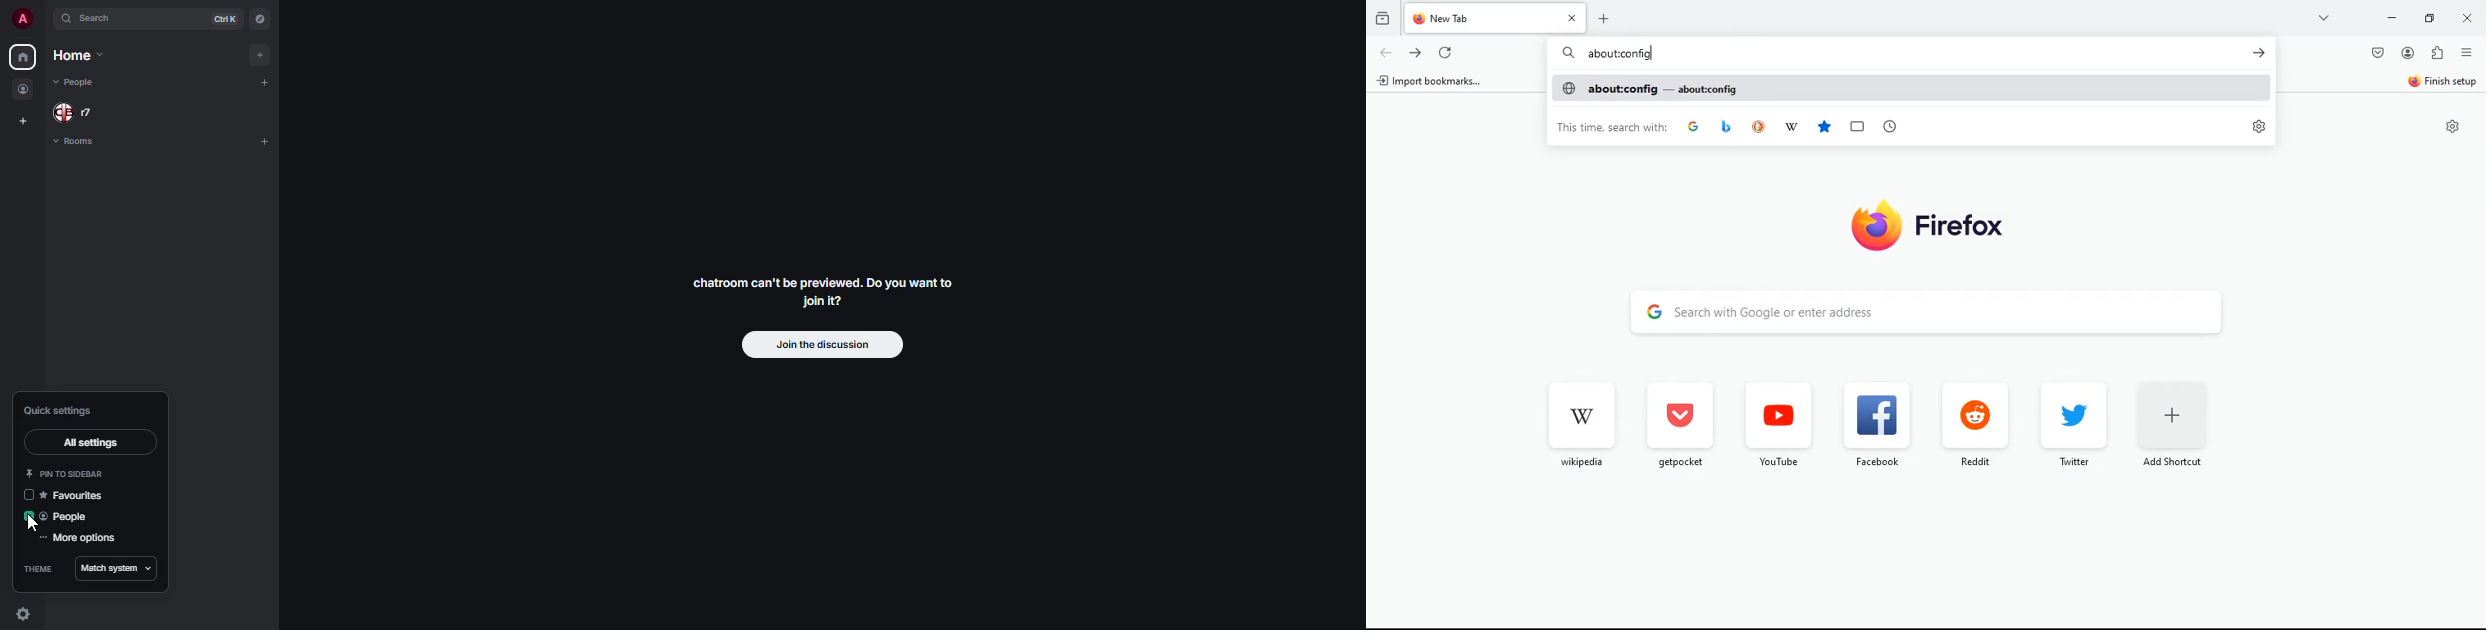 This screenshot has height=644, width=2492. What do you see at coordinates (2390, 19) in the screenshot?
I see `minimize` at bounding box center [2390, 19].